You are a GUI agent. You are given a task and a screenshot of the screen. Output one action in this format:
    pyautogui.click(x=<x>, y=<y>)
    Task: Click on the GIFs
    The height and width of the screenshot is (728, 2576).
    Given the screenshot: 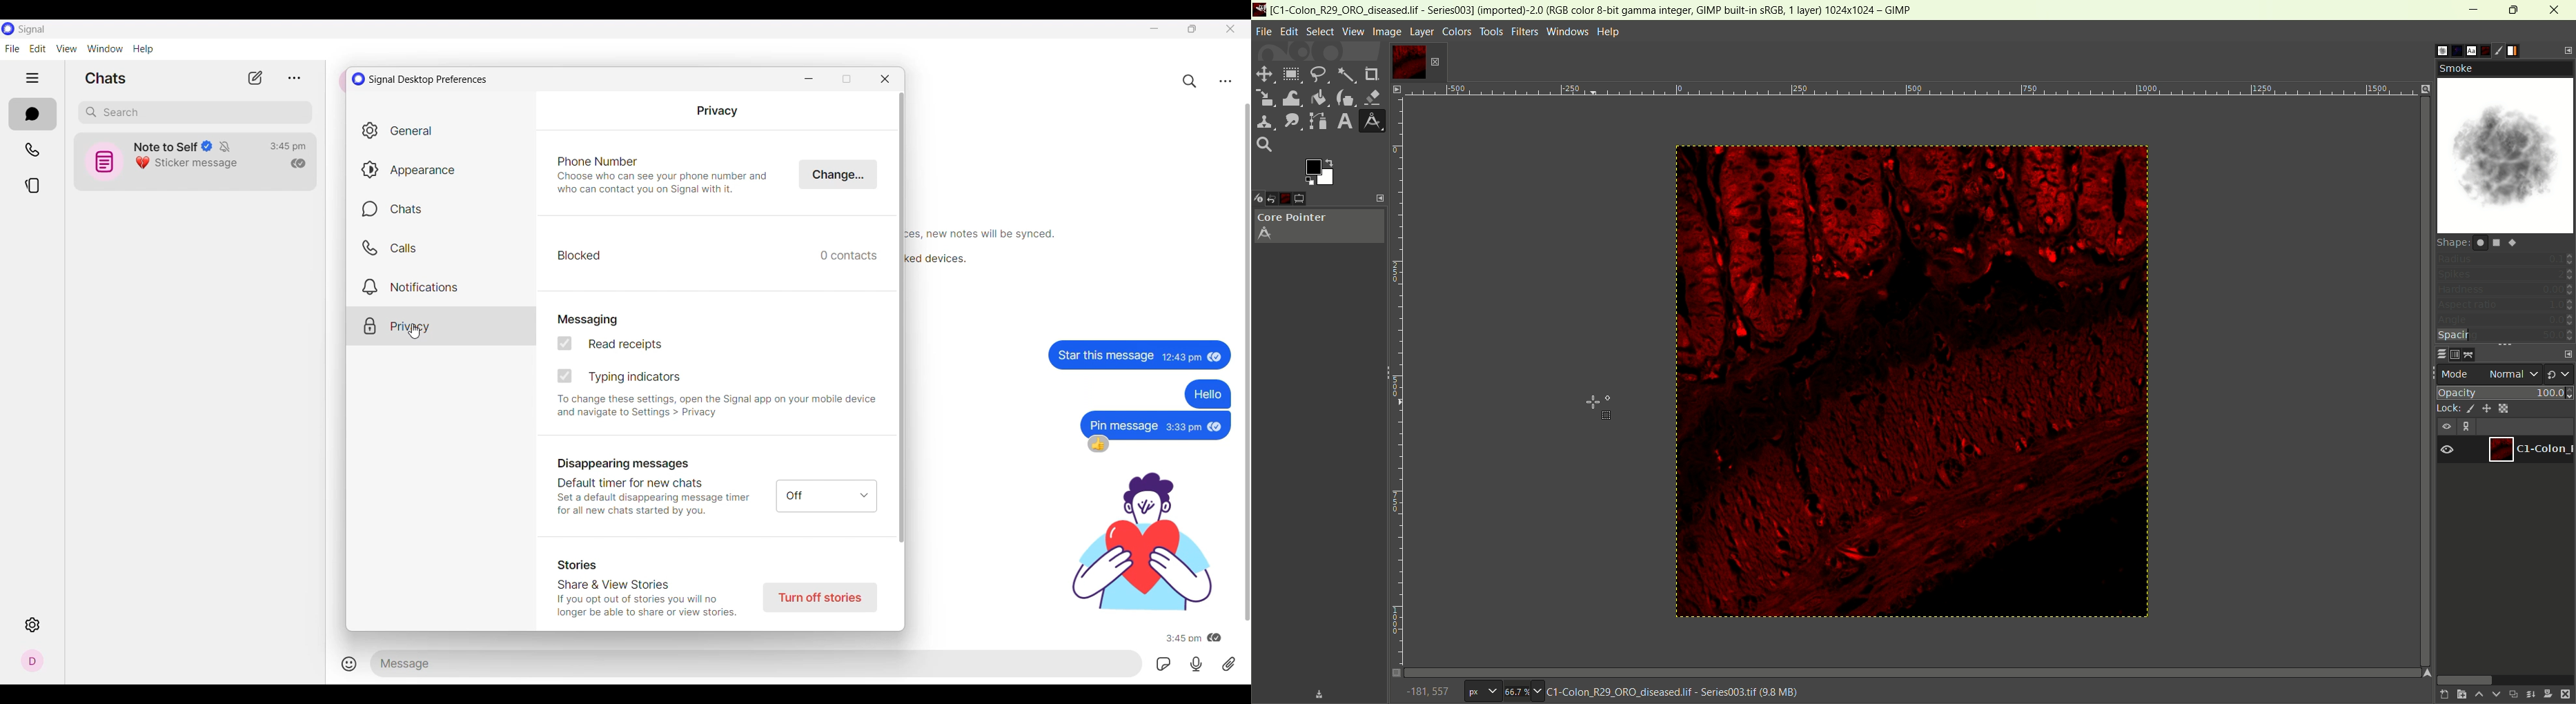 What is the action you would take?
    pyautogui.click(x=1163, y=664)
    